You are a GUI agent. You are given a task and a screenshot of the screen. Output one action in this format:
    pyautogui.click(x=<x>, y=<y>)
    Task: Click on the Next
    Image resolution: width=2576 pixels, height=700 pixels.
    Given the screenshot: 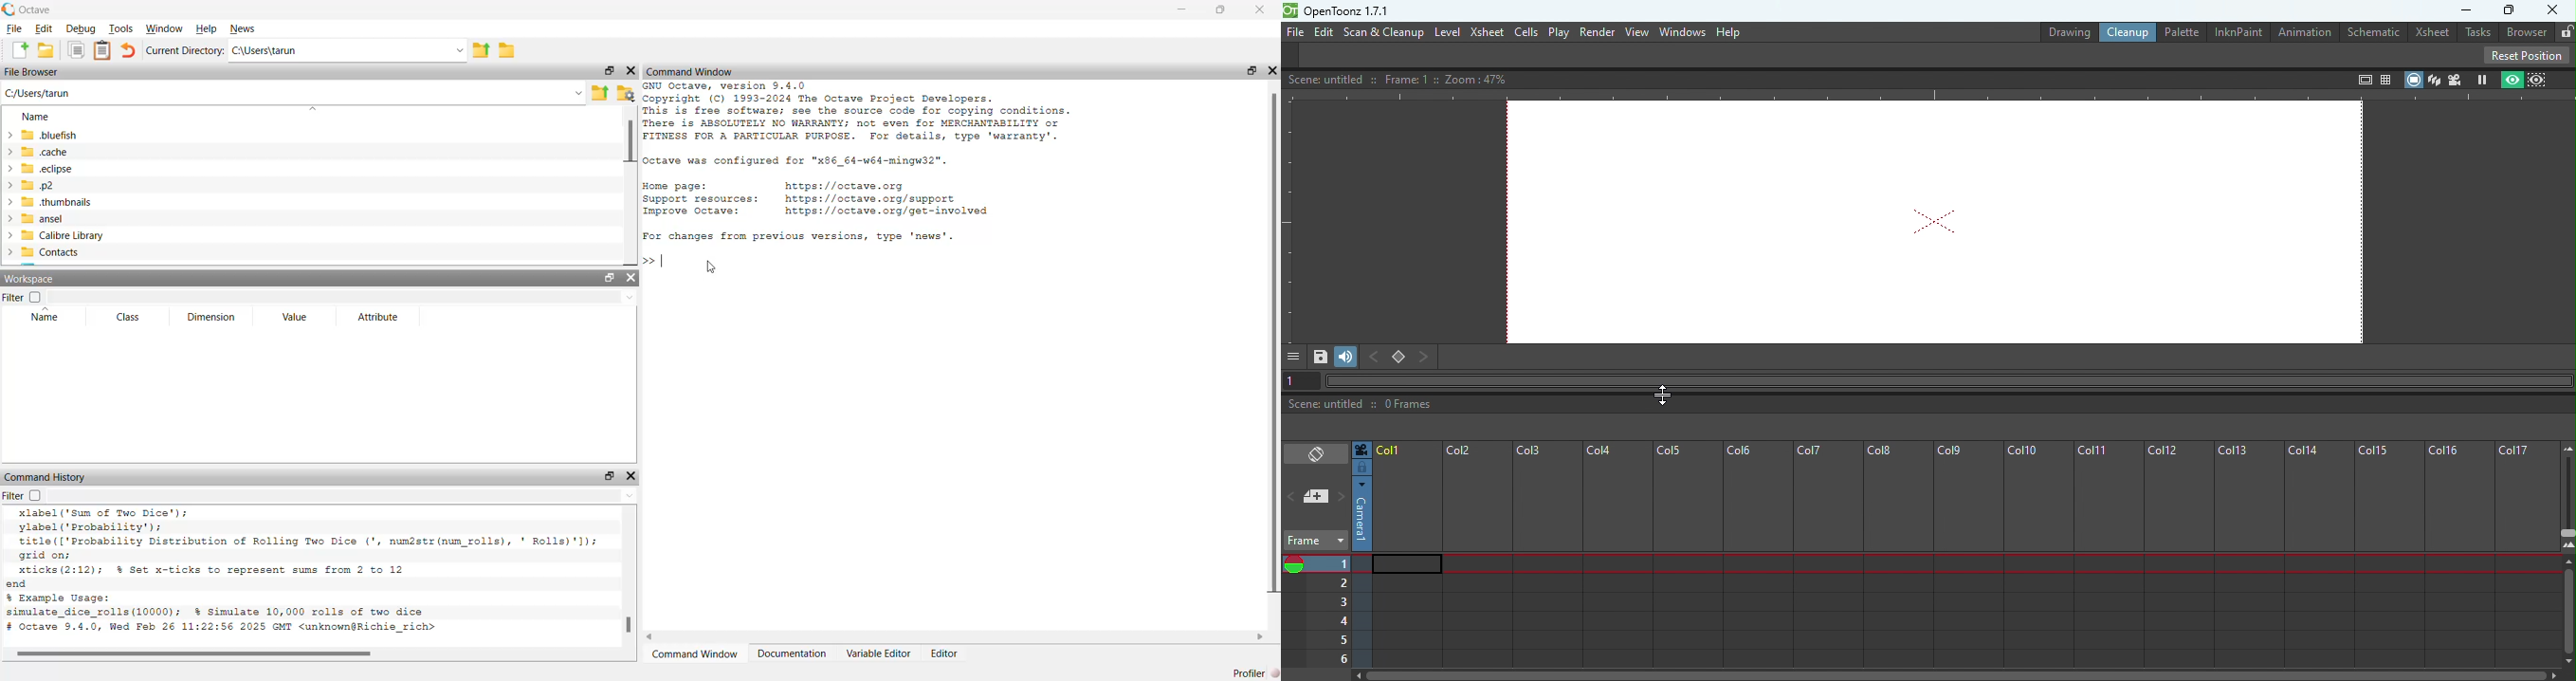 What is the action you would take?
    pyautogui.click(x=1257, y=638)
    